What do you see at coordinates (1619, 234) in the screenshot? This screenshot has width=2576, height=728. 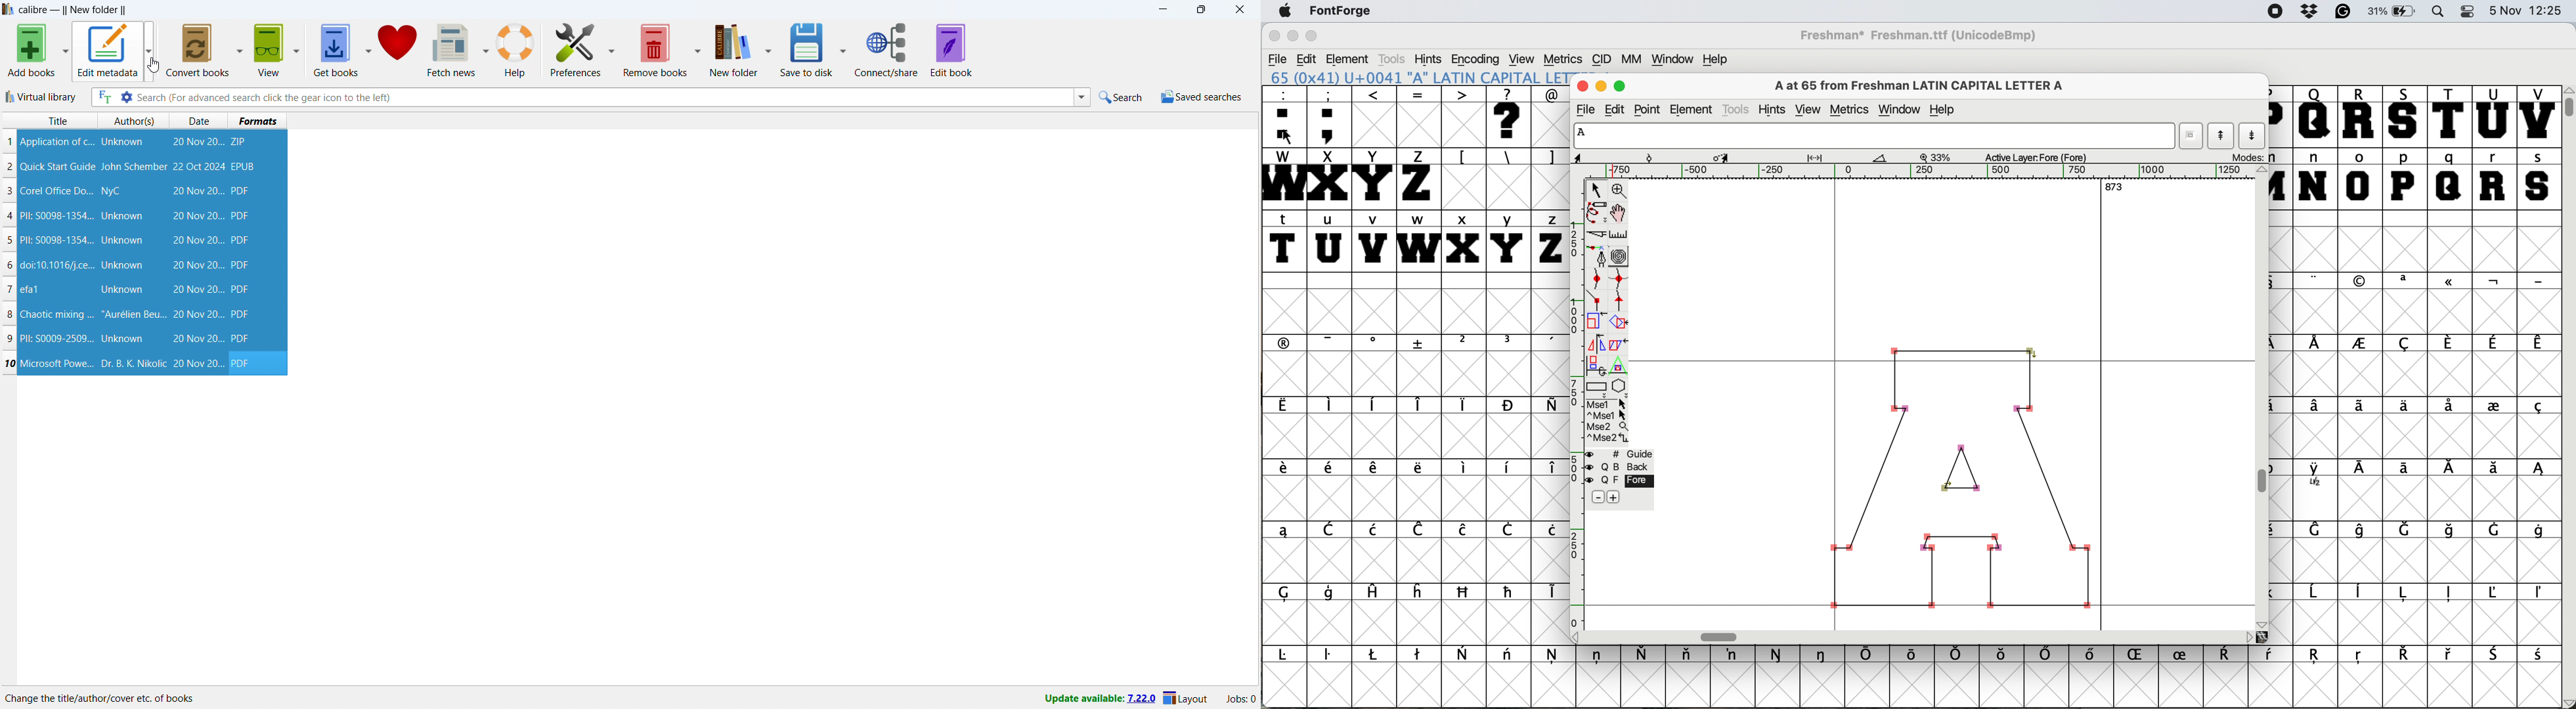 I see `measure distance` at bounding box center [1619, 234].